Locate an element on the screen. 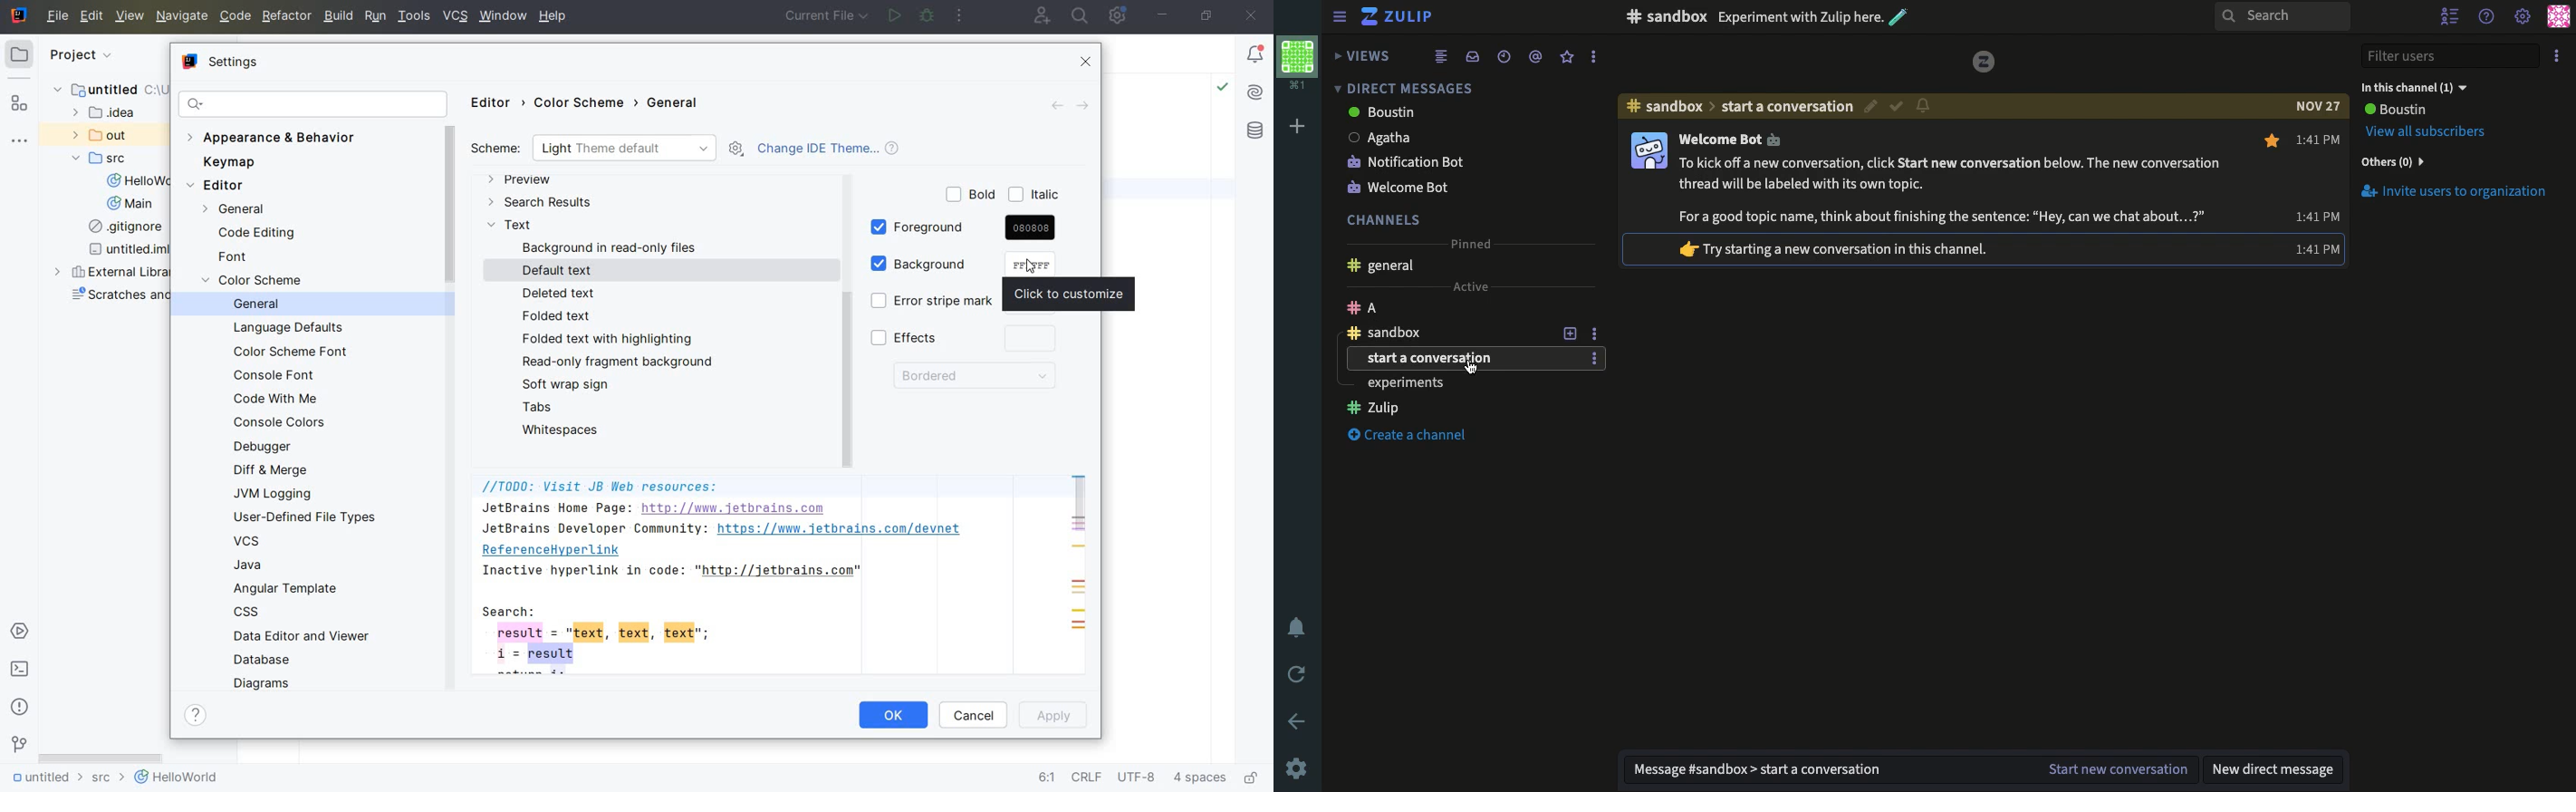 Image resolution: width=2576 pixels, height=812 pixels. idea is located at coordinates (114, 114).